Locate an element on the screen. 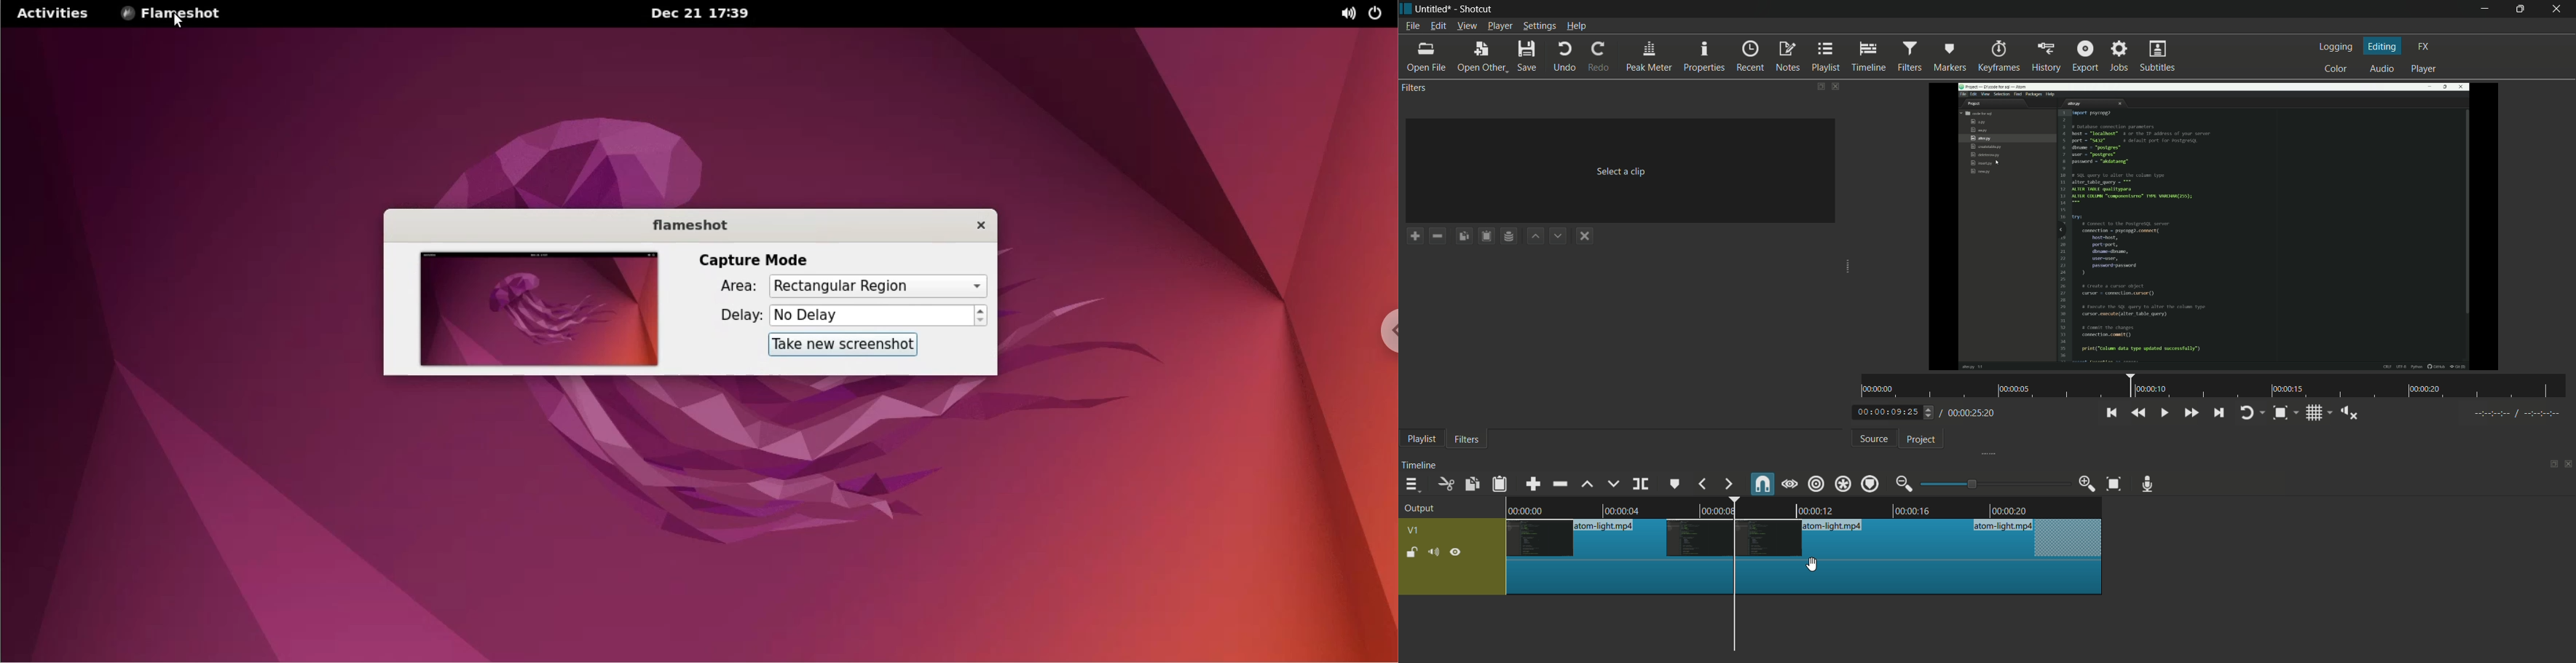 This screenshot has height=672, width=2576. skip to the previous point is located at coordinates (2111, 413).